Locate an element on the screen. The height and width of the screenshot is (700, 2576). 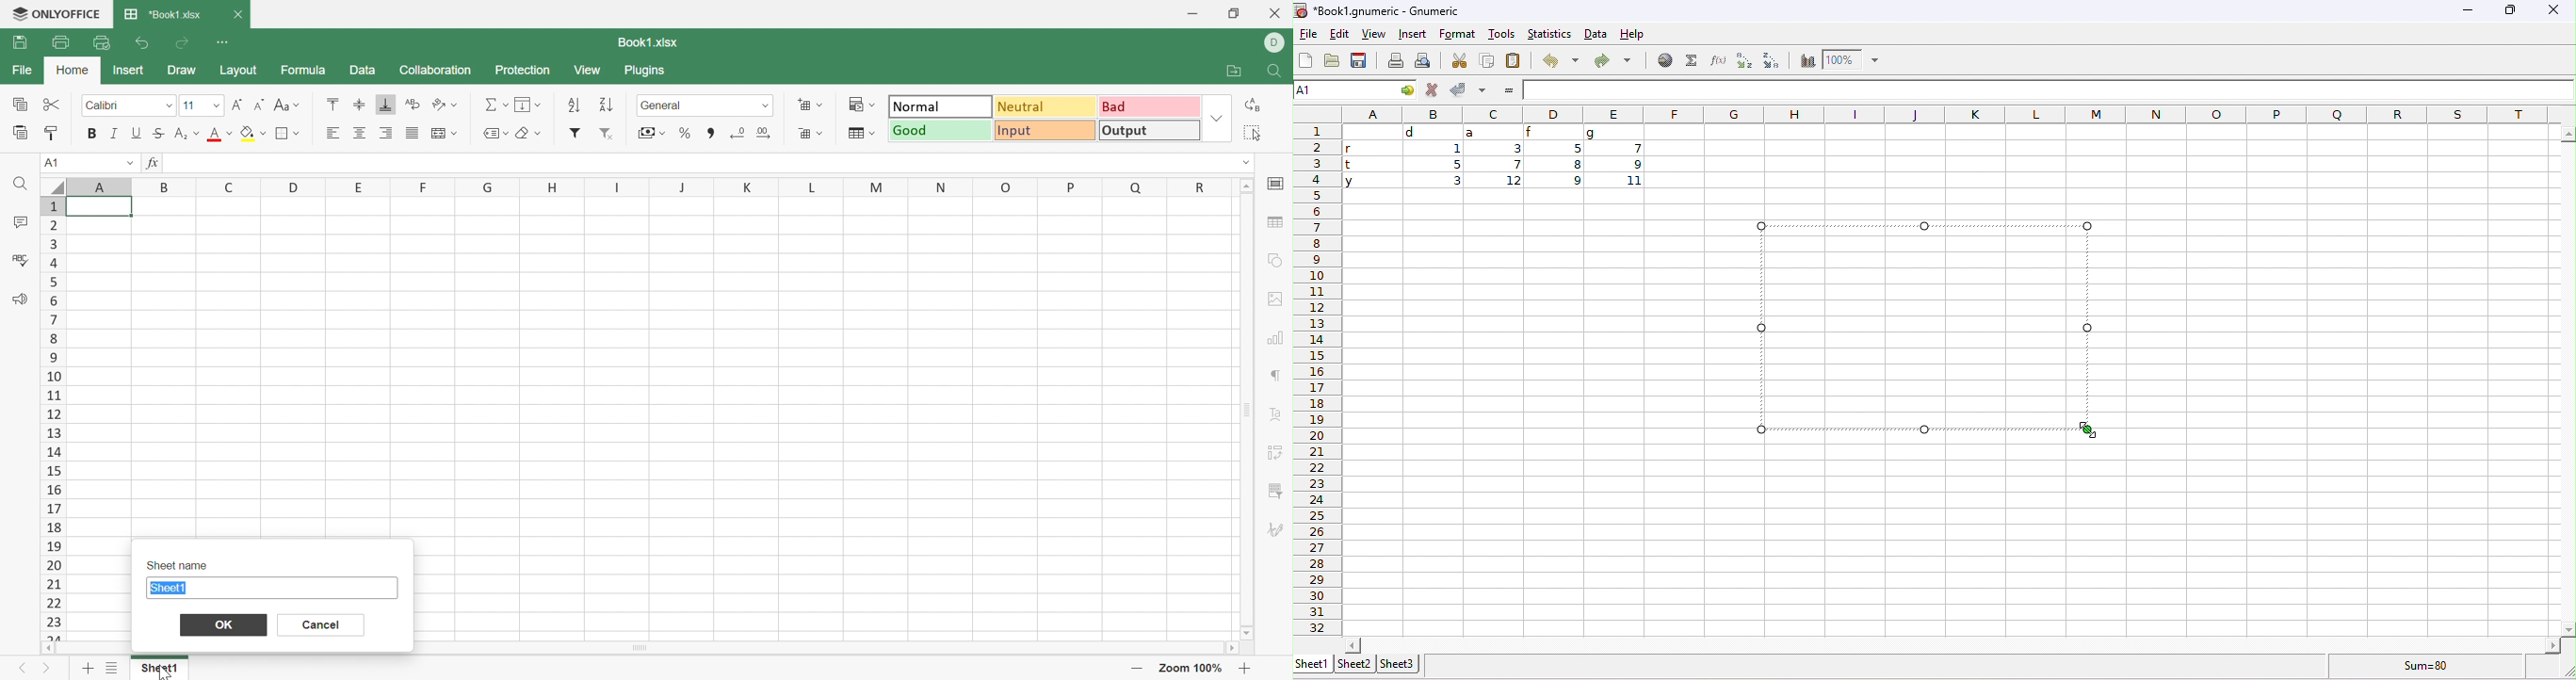
Borders is located at coordinates (292, 134).